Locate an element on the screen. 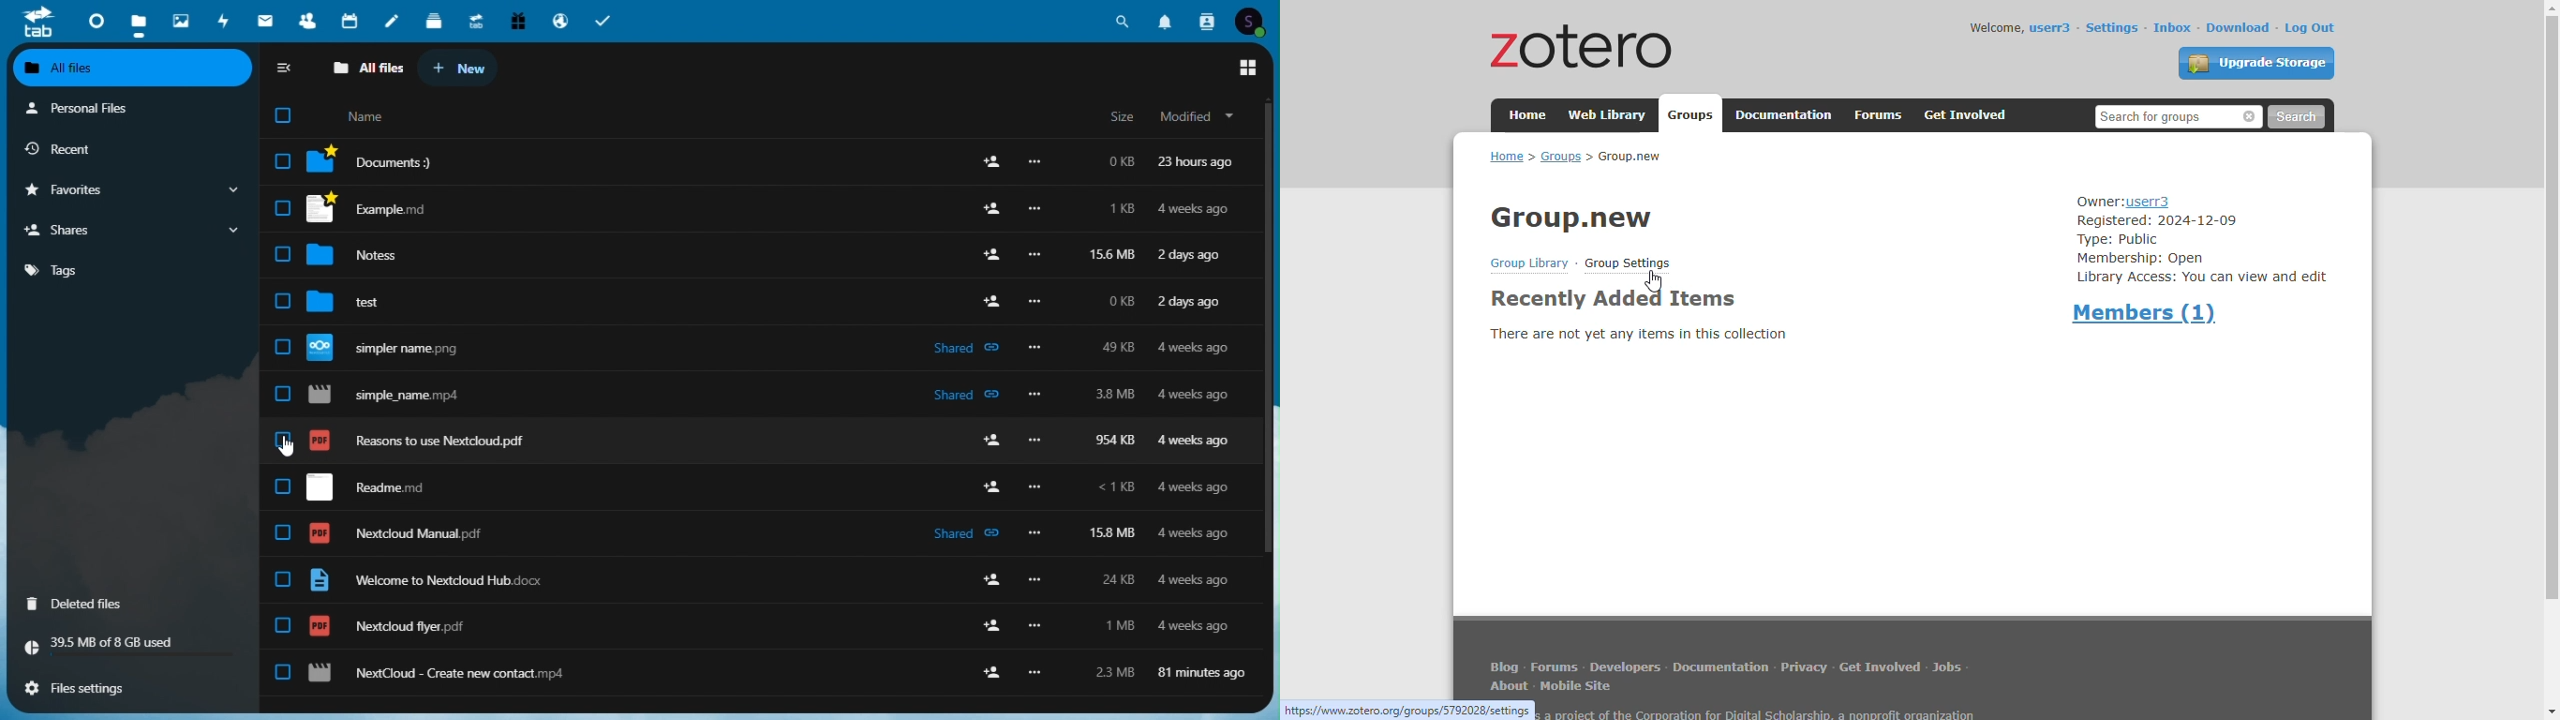 The height and width of the screenshot is (728, 2576). checkbox is located at coordinates (282, 439).